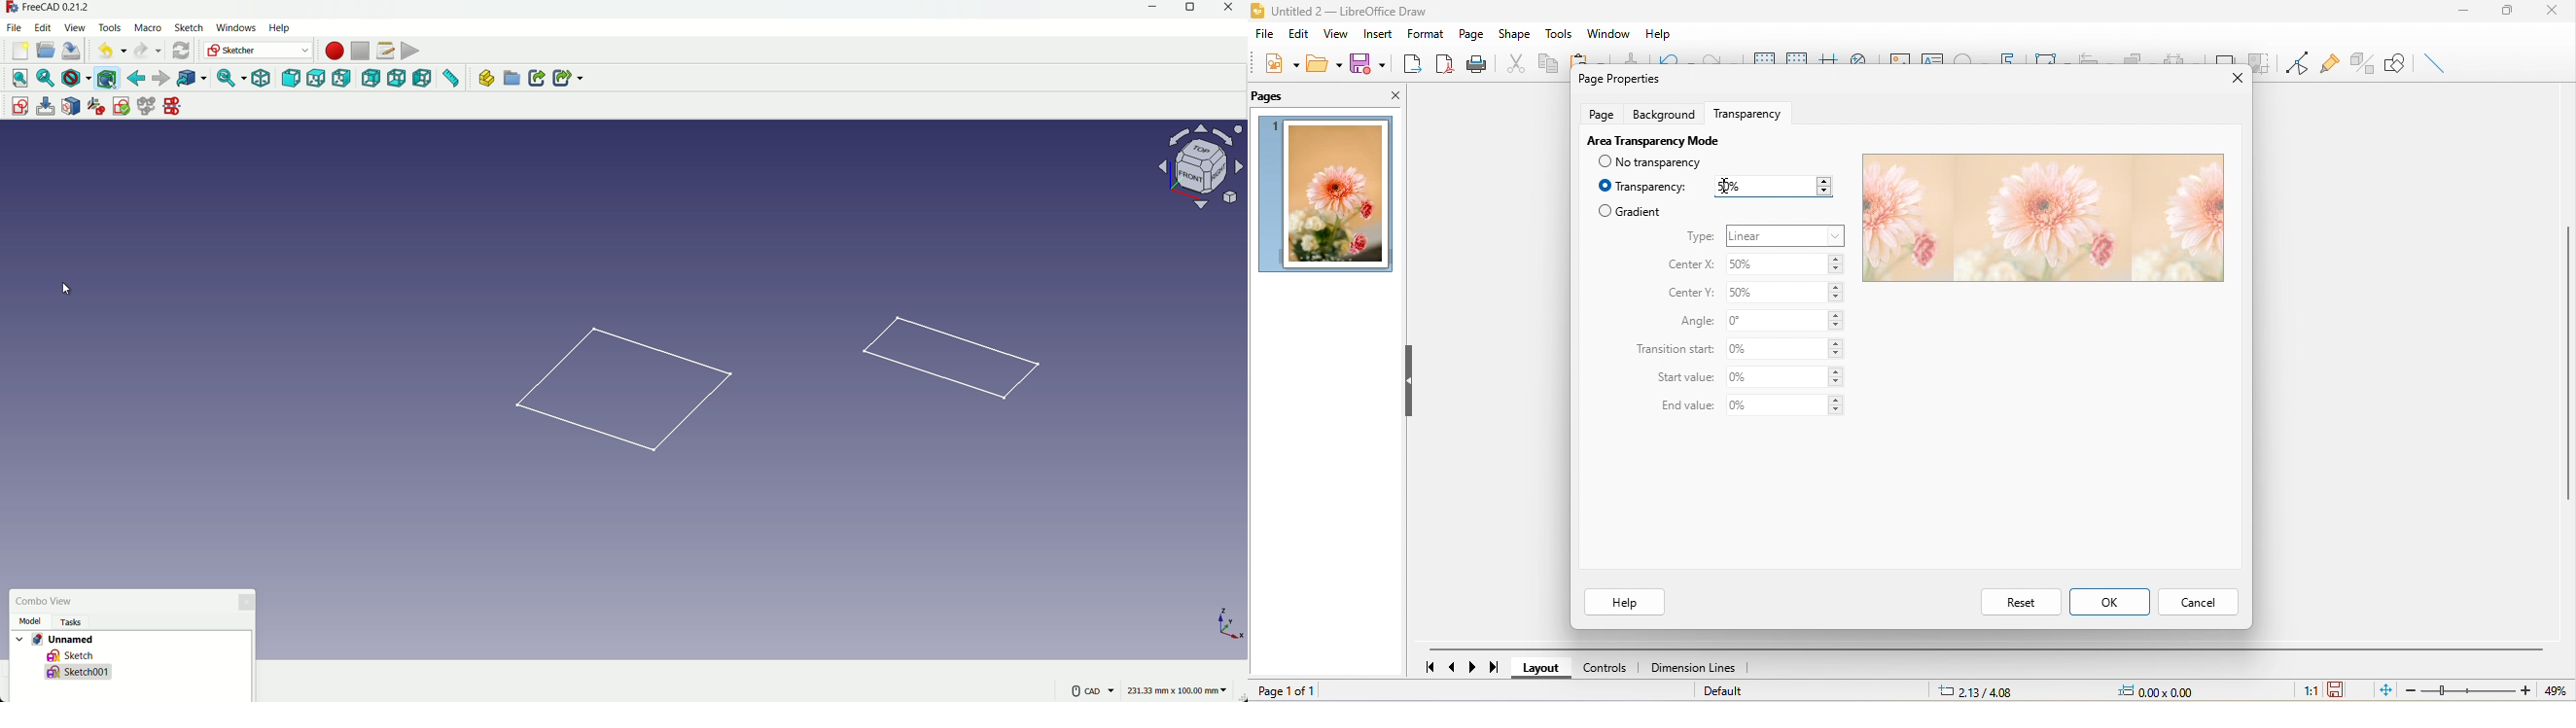 The image size is (2576, 728). I want to click on transparency, so click(1753, 111).